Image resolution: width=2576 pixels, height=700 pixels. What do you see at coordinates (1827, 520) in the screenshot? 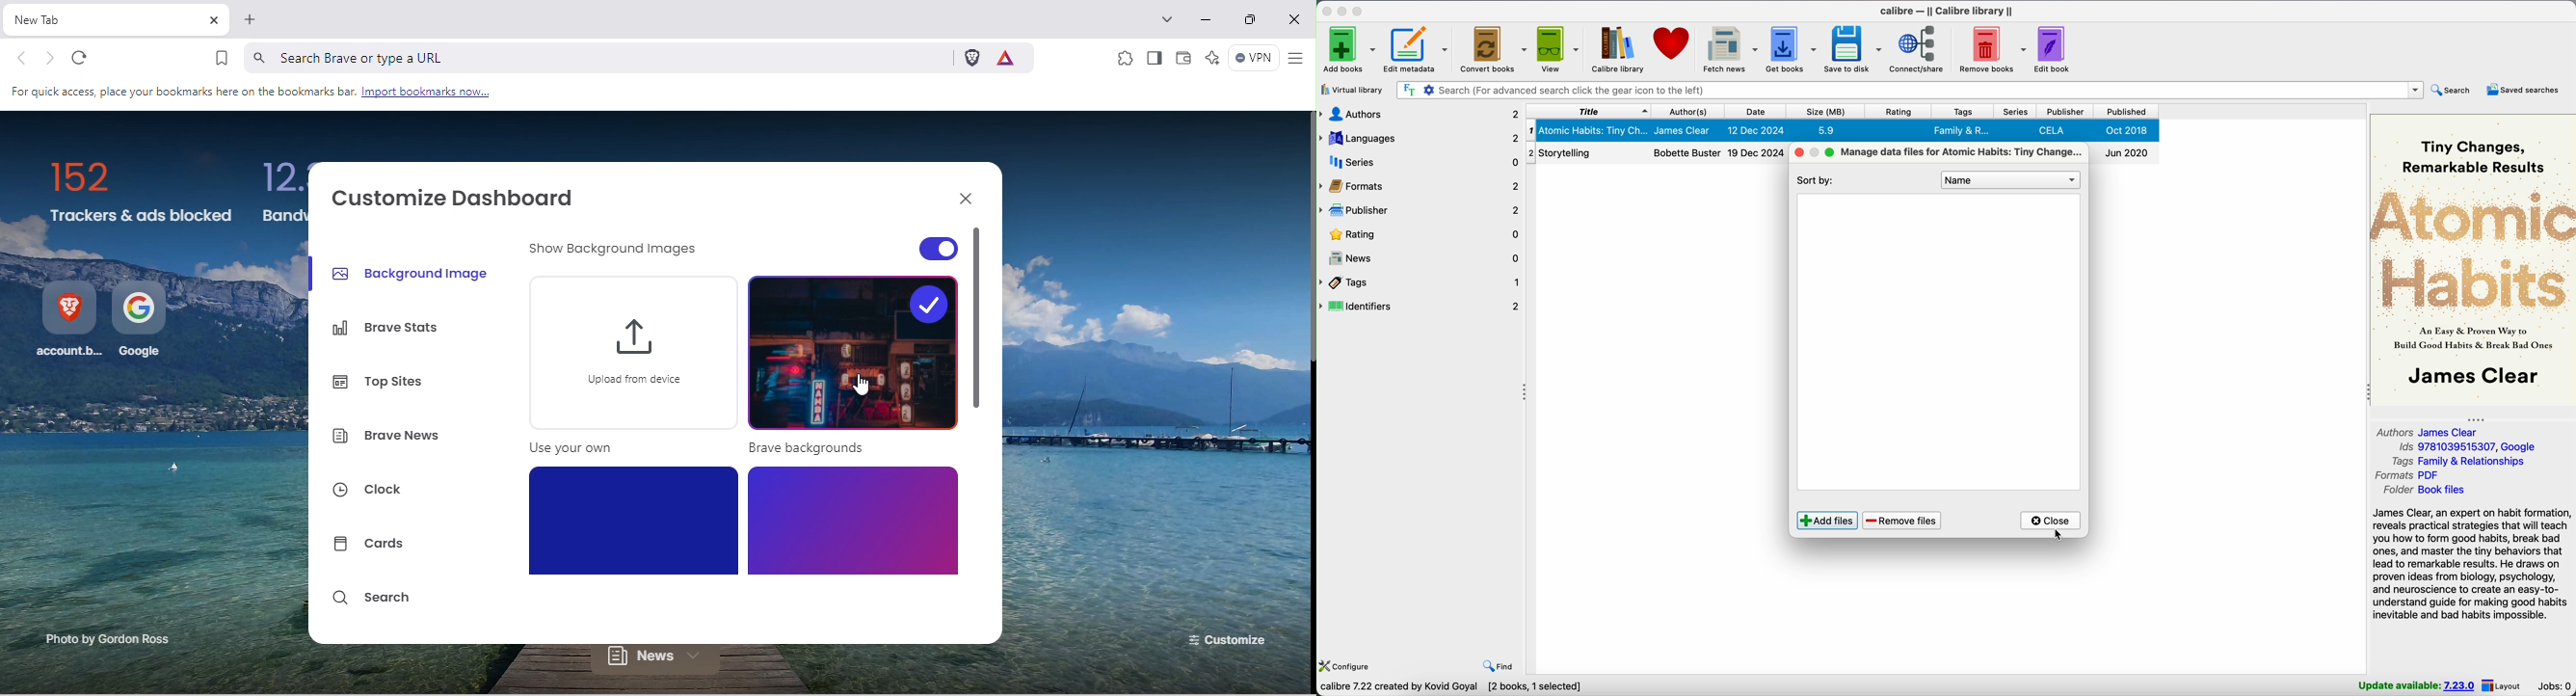
I see `add files` at bounding box center [1827, 520].